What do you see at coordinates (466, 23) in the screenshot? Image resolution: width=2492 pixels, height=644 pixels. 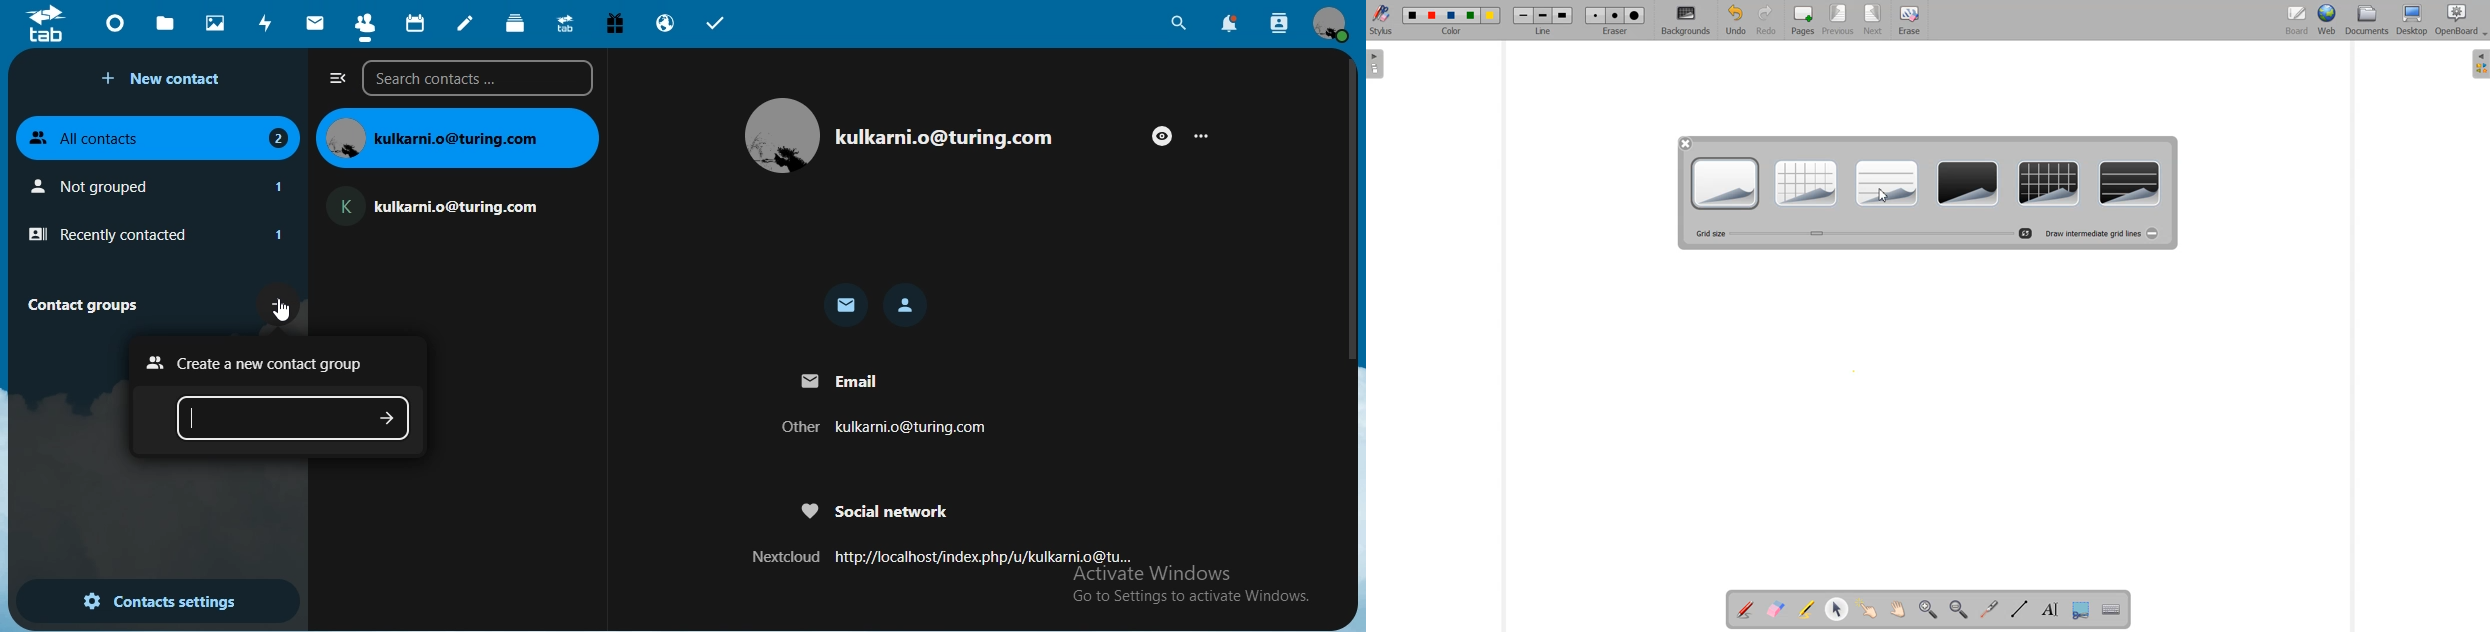 I see `notes` at bounding box center [466, 23].